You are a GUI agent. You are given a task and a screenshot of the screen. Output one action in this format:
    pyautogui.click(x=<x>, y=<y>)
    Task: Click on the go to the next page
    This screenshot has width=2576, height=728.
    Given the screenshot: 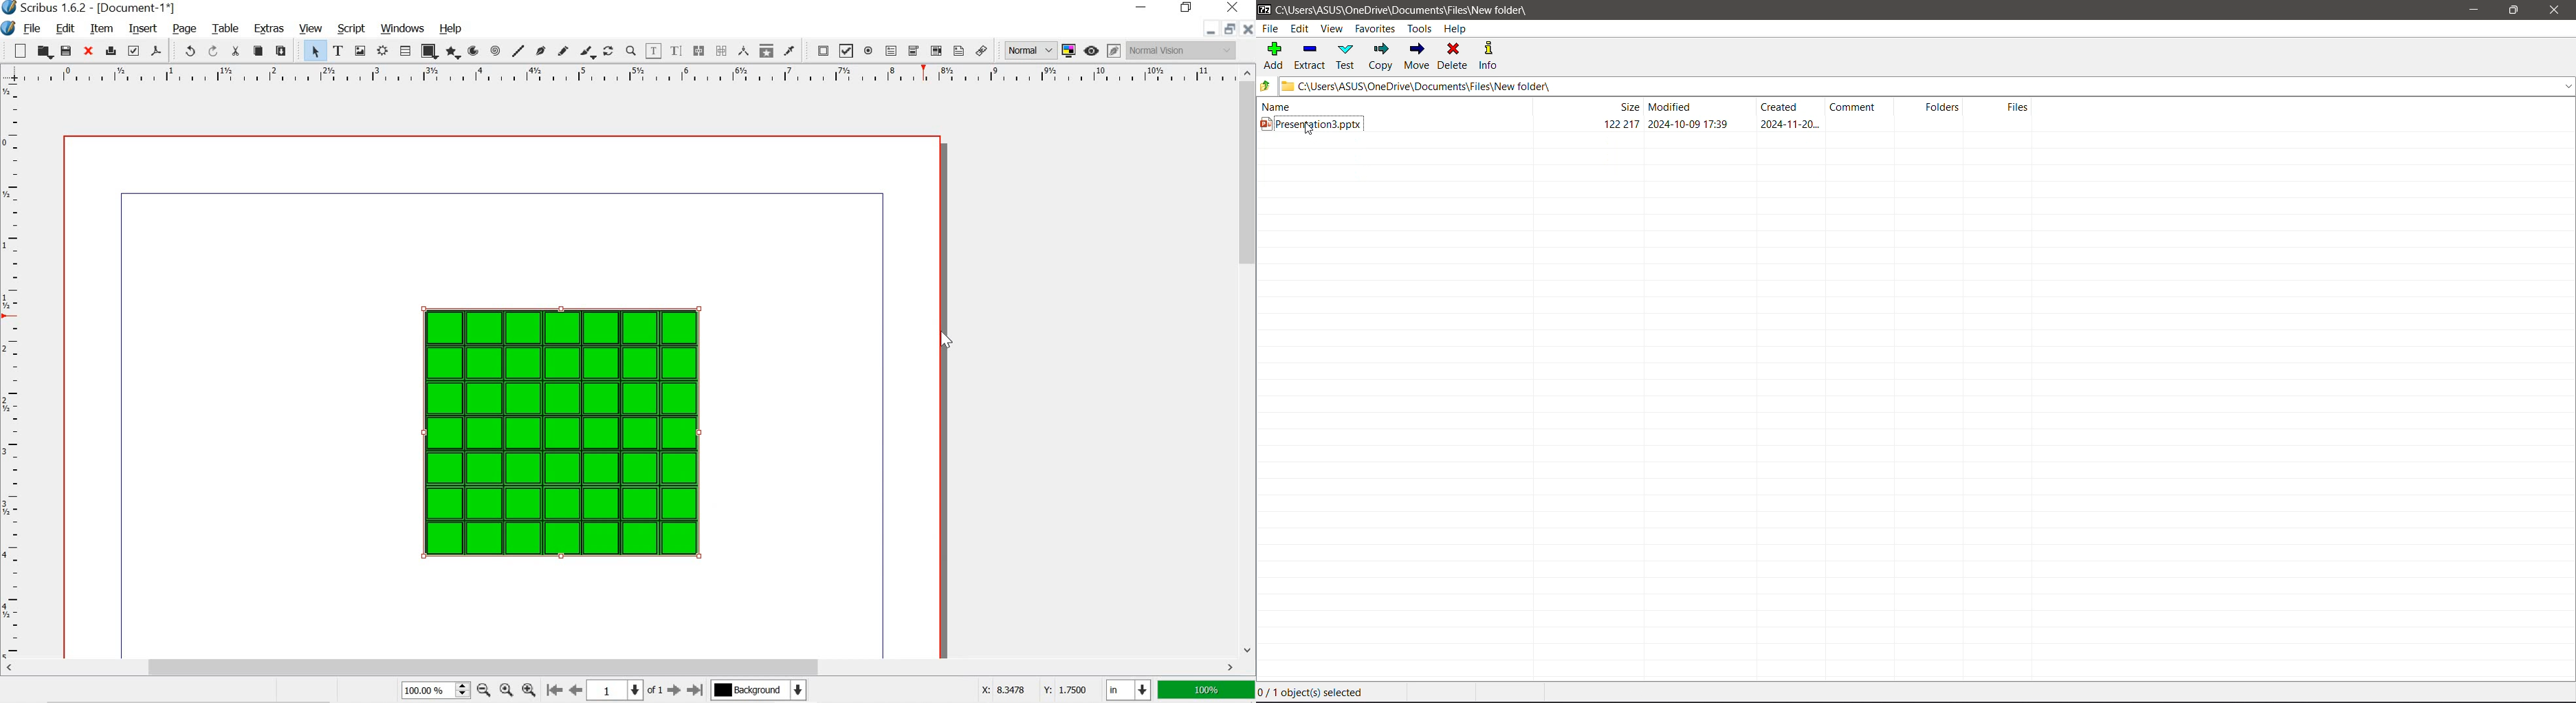 What is the action you would take?
    pyautogui.click(x=676, y=691)
    